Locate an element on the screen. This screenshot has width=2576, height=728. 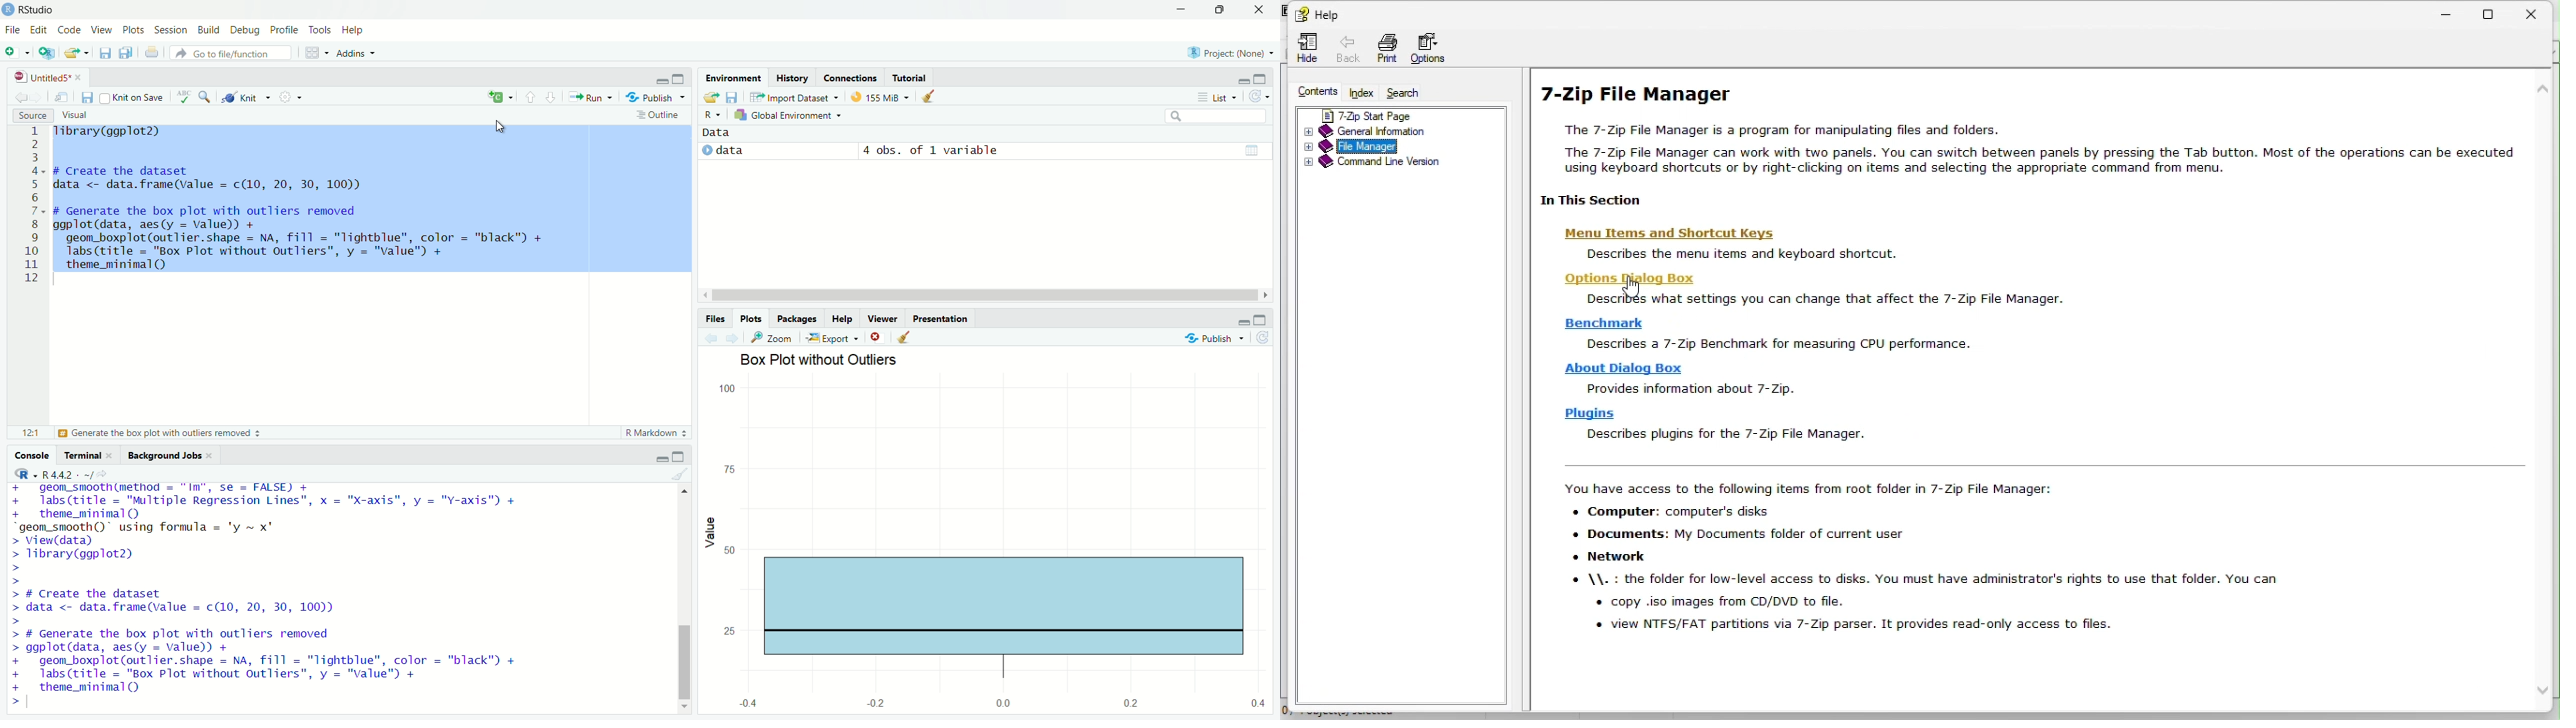
zoom is located at coordinates (773, 337).